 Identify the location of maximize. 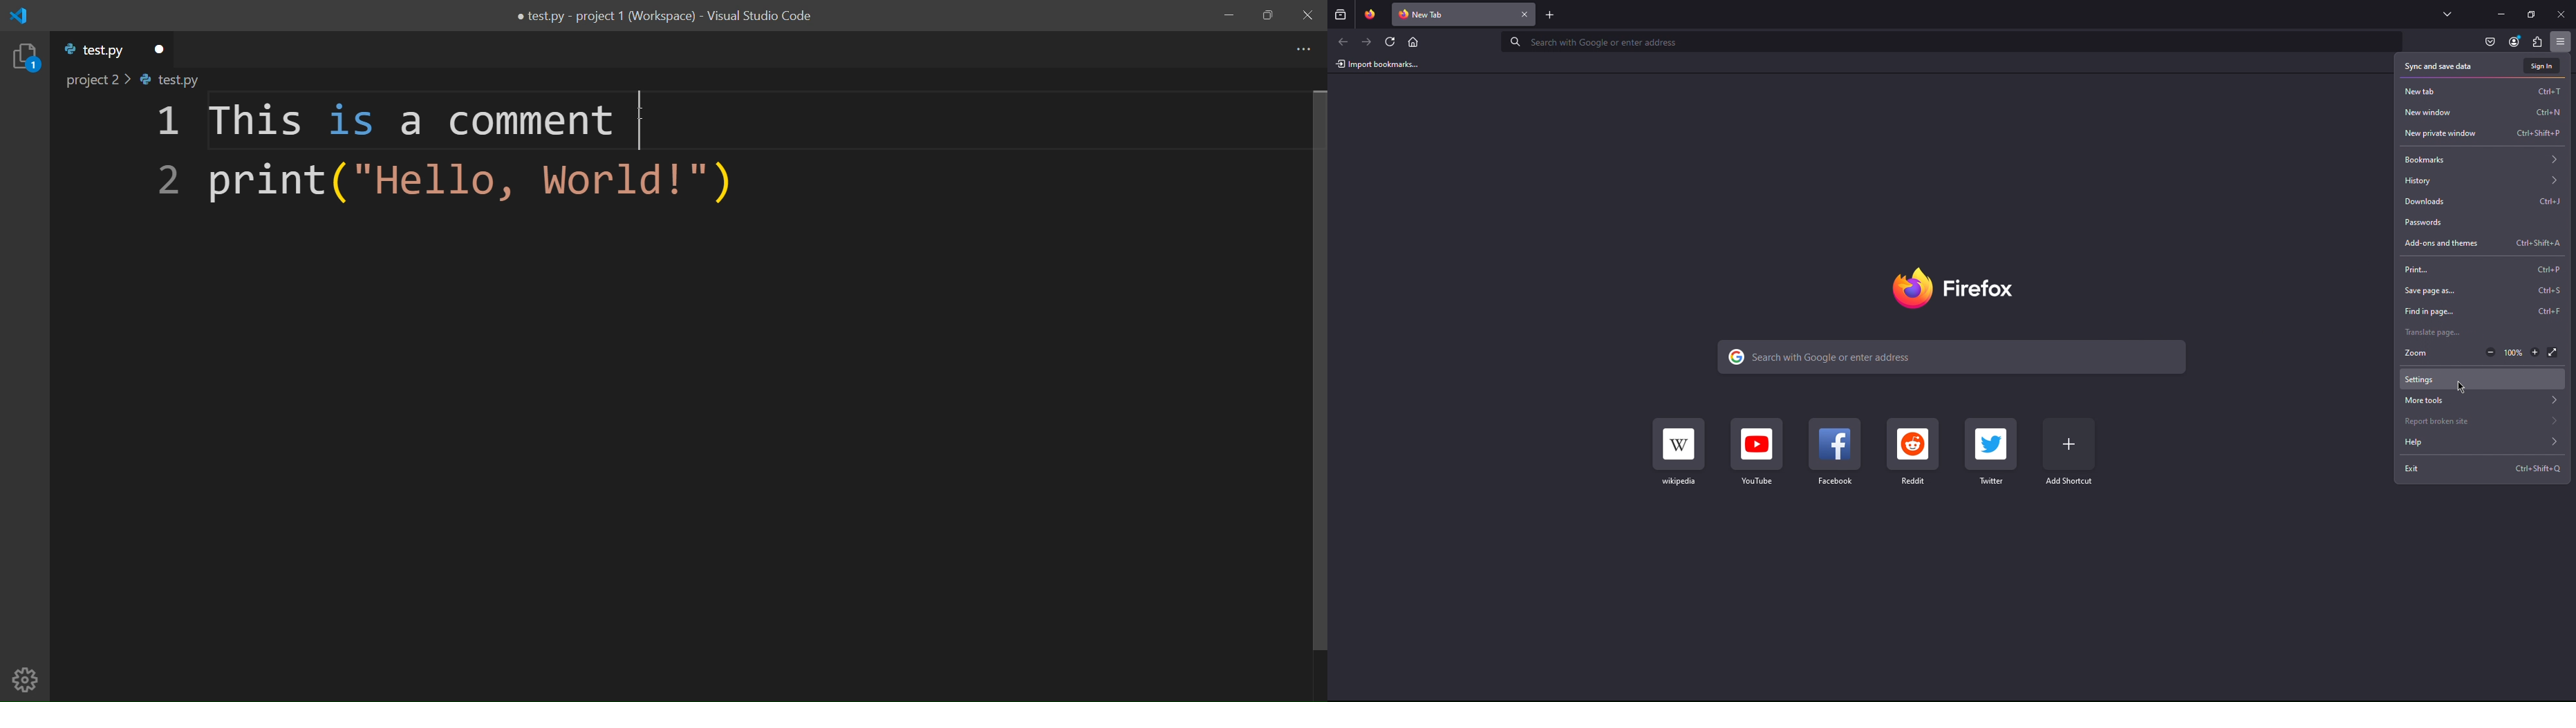
(1268, 16).